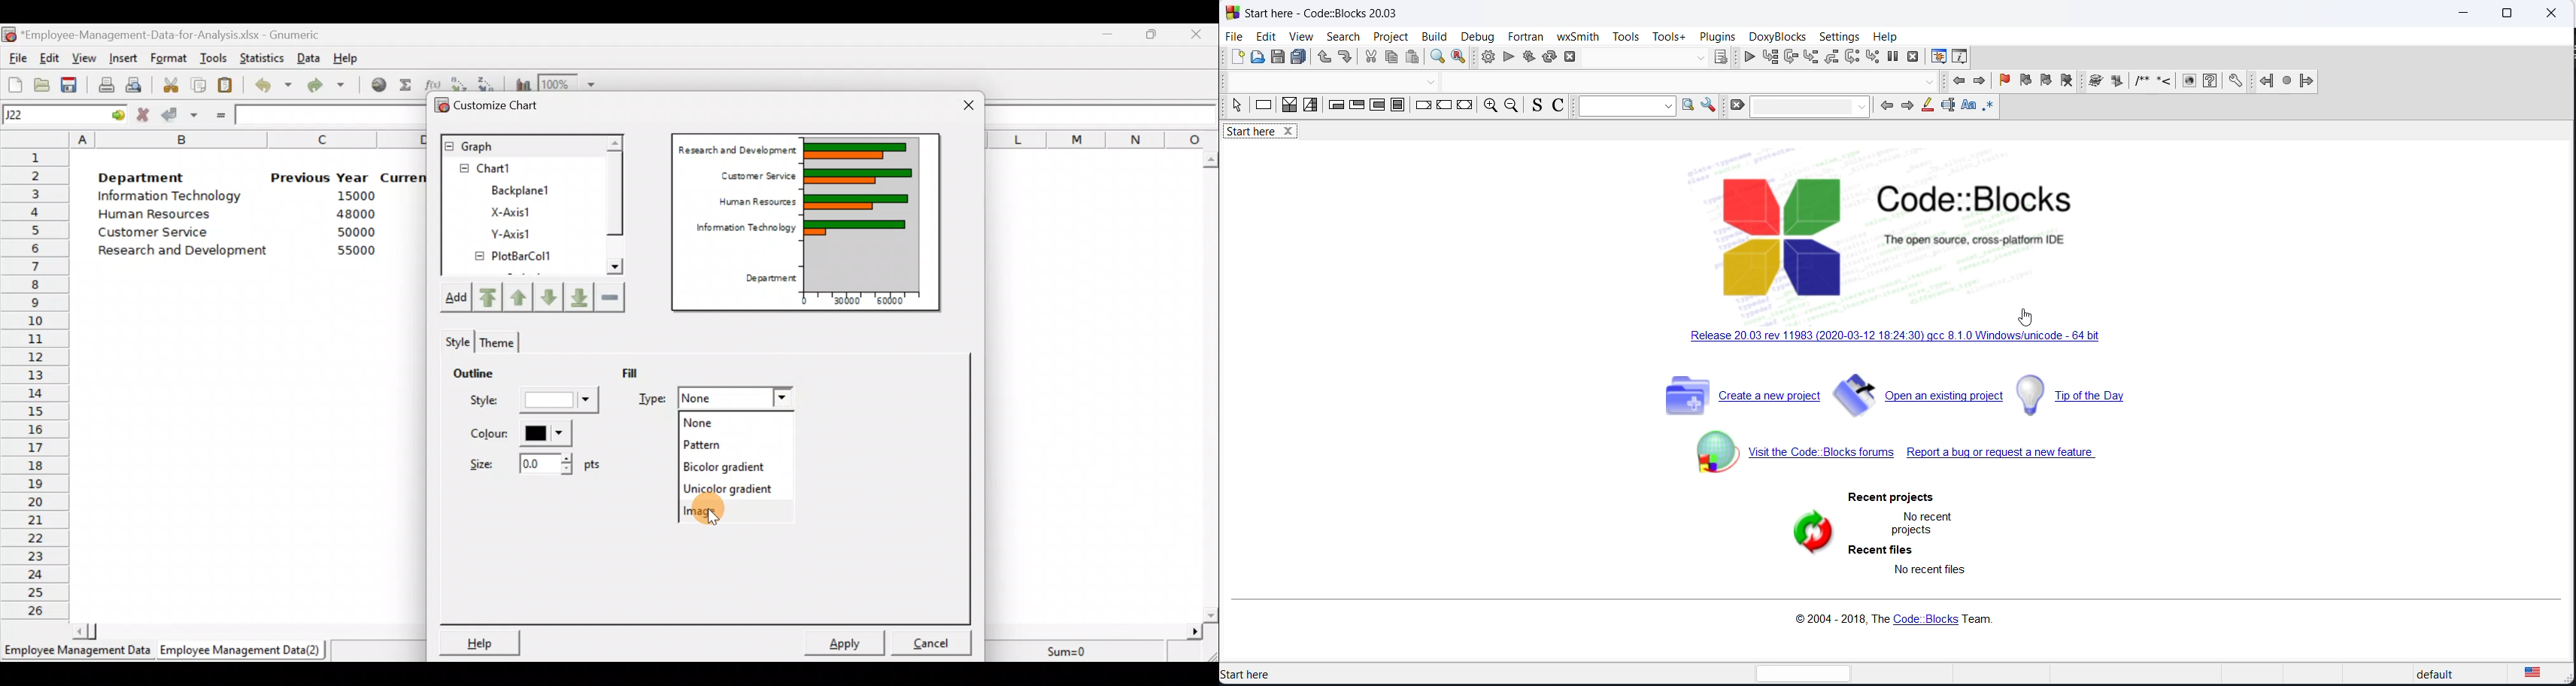  I want to click on icon, so click(2118, 82).